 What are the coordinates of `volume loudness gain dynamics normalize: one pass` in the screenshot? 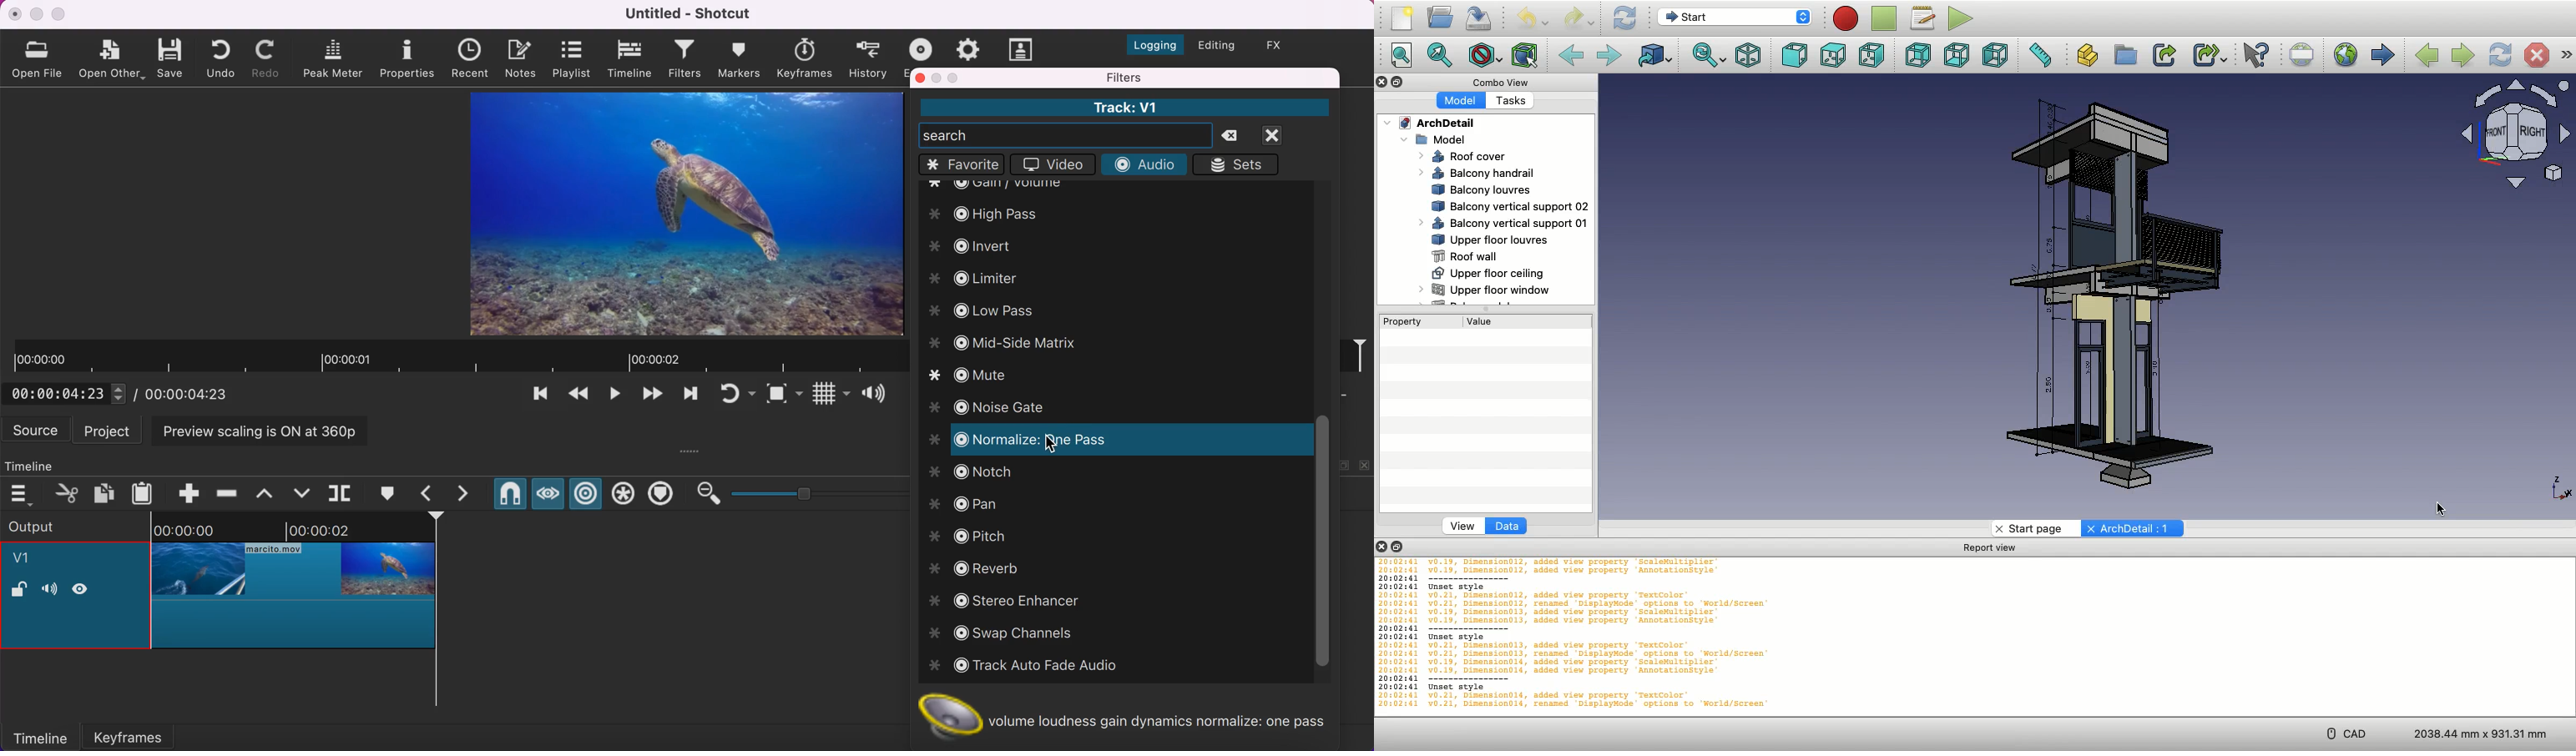 It's located at (1133, 716).